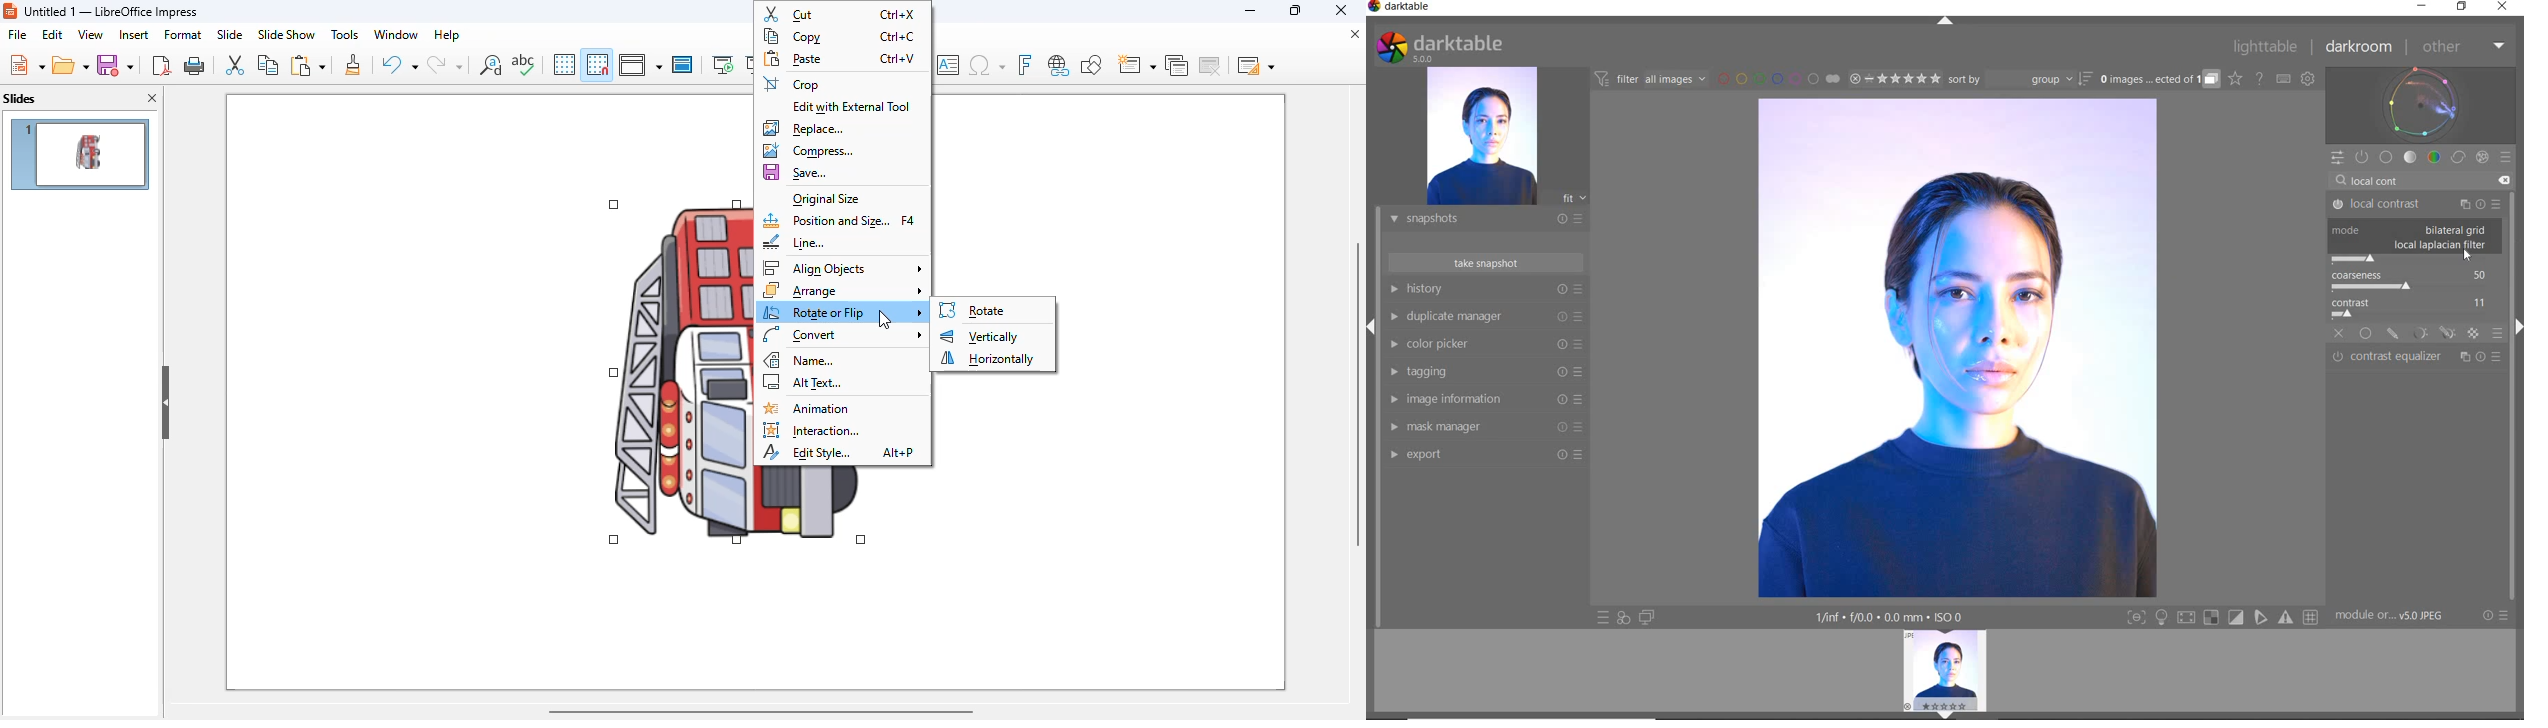  What do you see at coordinates (1481, 137) in the screenshot?
I see `IMAGE PREVIEW` at bounding box center [1481, 137].